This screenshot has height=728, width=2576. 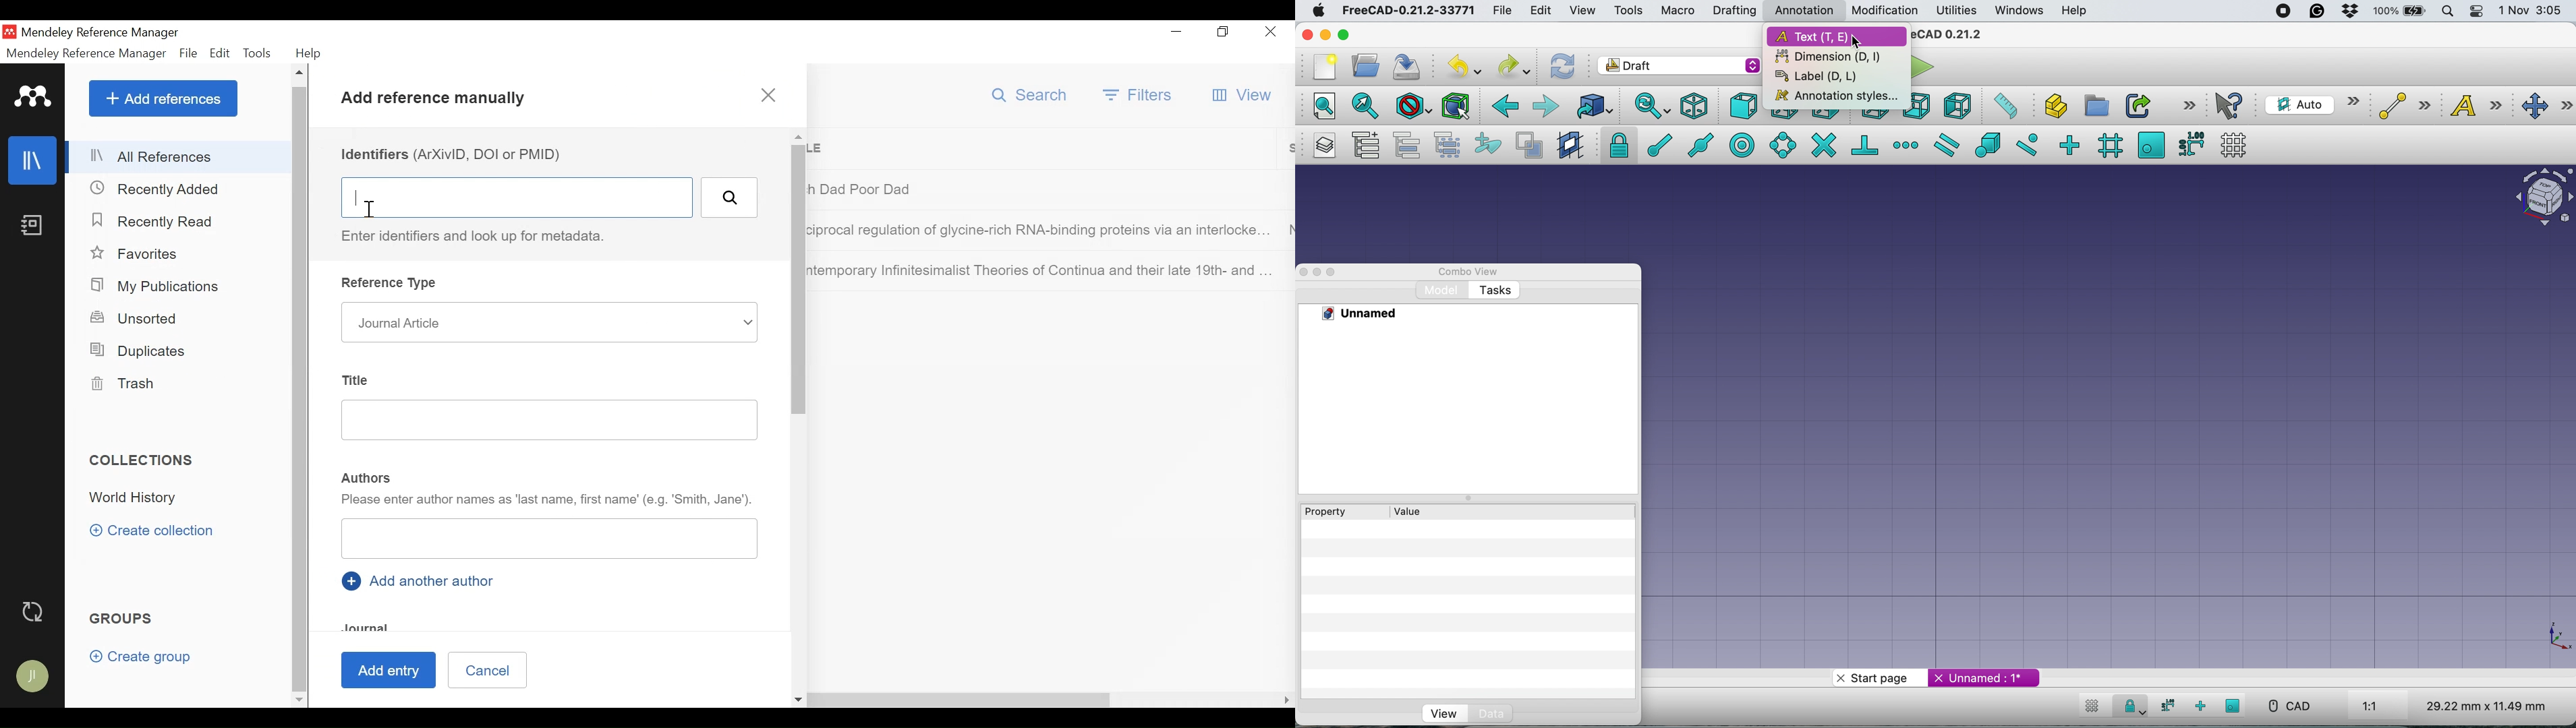 I want to click on backward, so click(x=1500, y=106).